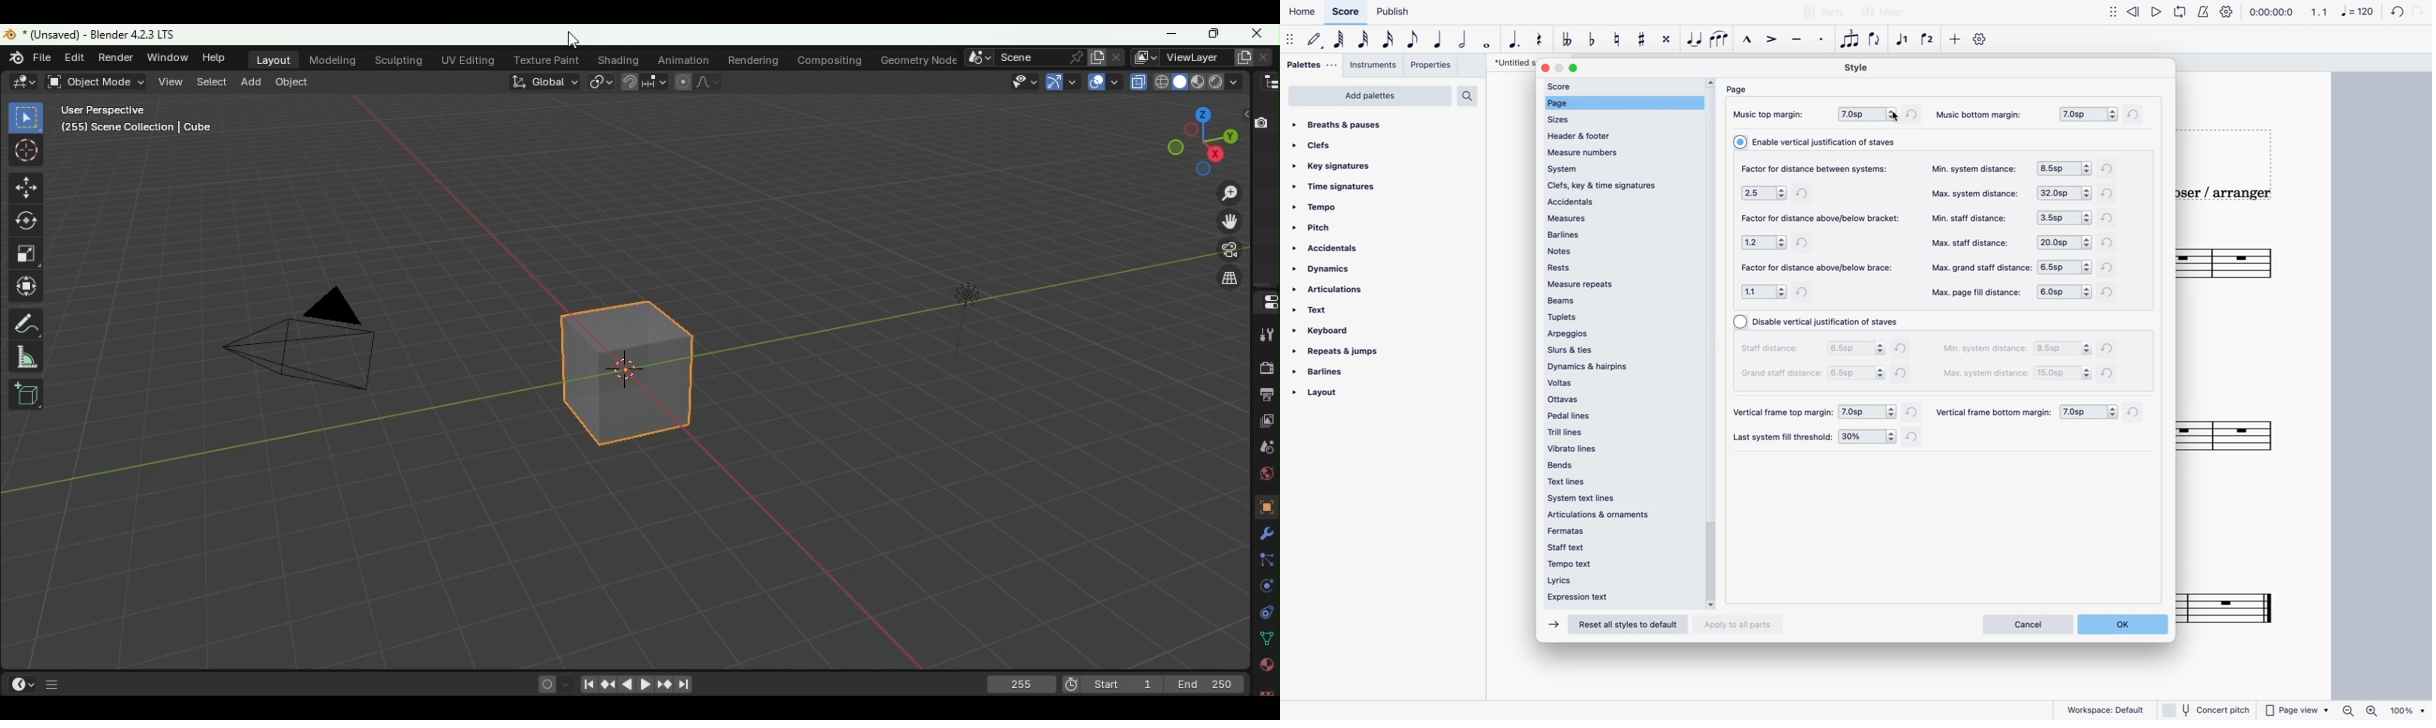 This screenshot has width=2436, height=728. What do you see at coordinates (1117, 58) in the screenshot?
I see `Delete scene` at bounding box center [1117, 58].